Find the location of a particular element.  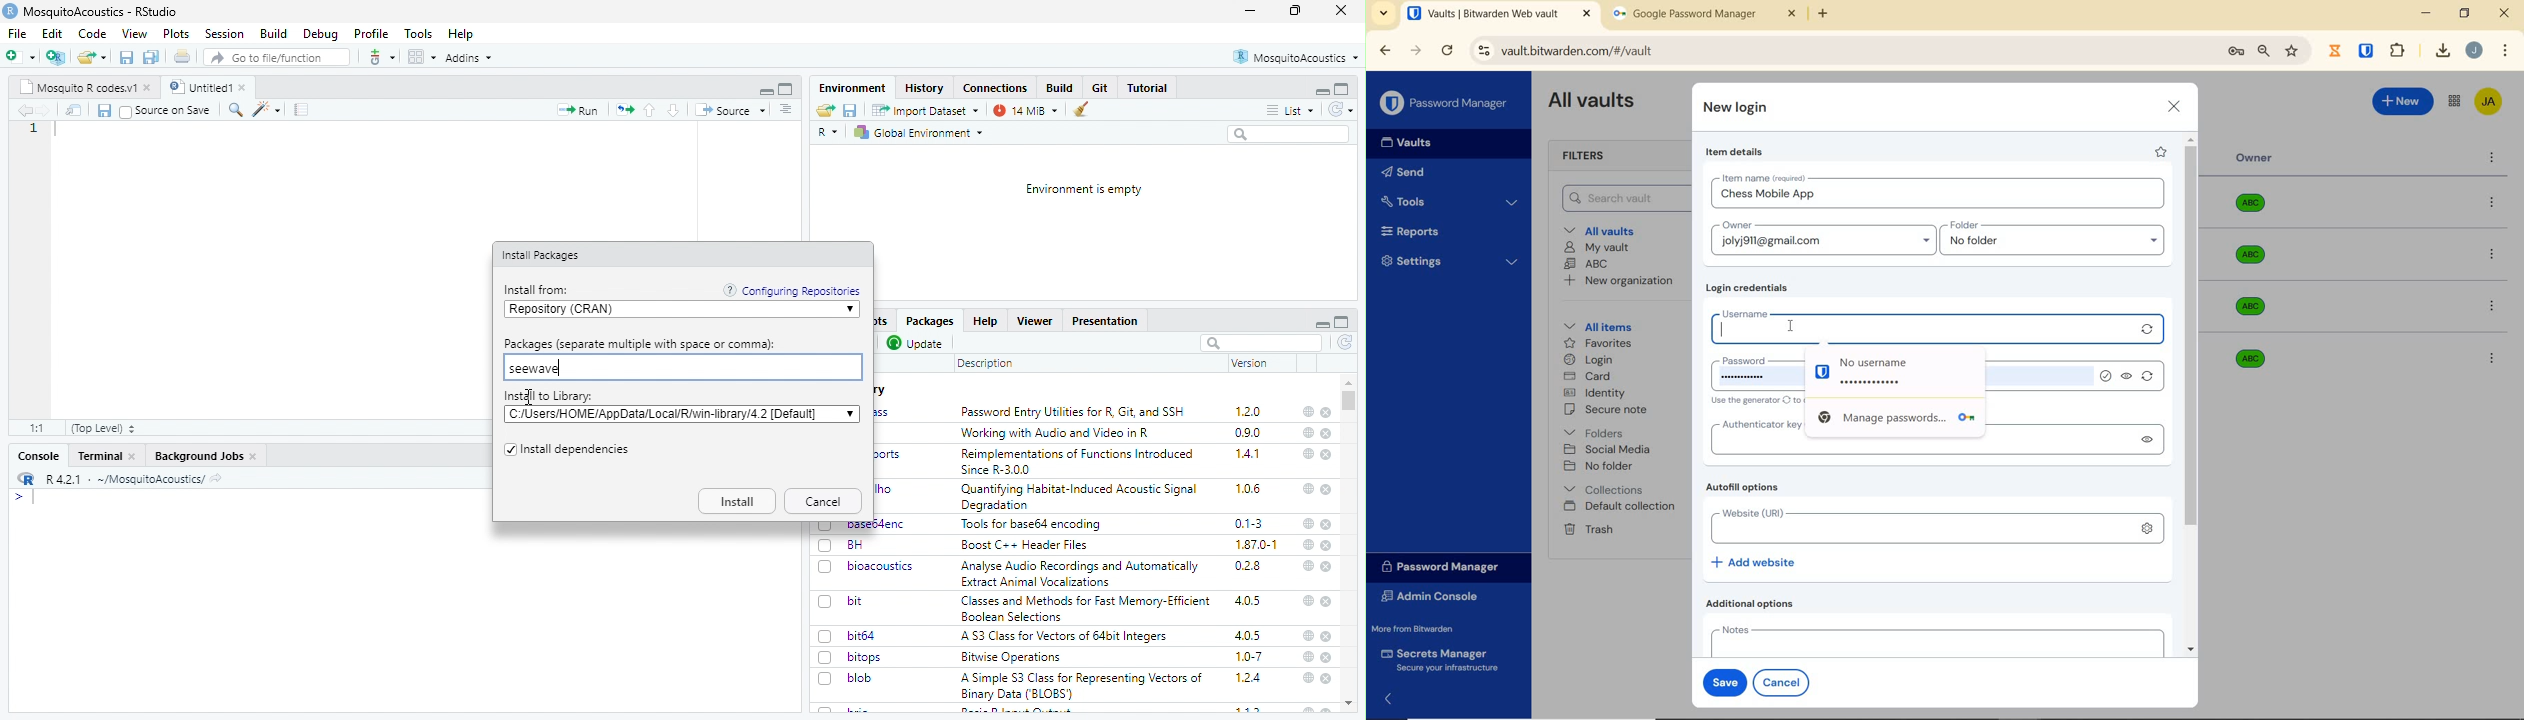

Source on save is located at coordinates (175, 111).